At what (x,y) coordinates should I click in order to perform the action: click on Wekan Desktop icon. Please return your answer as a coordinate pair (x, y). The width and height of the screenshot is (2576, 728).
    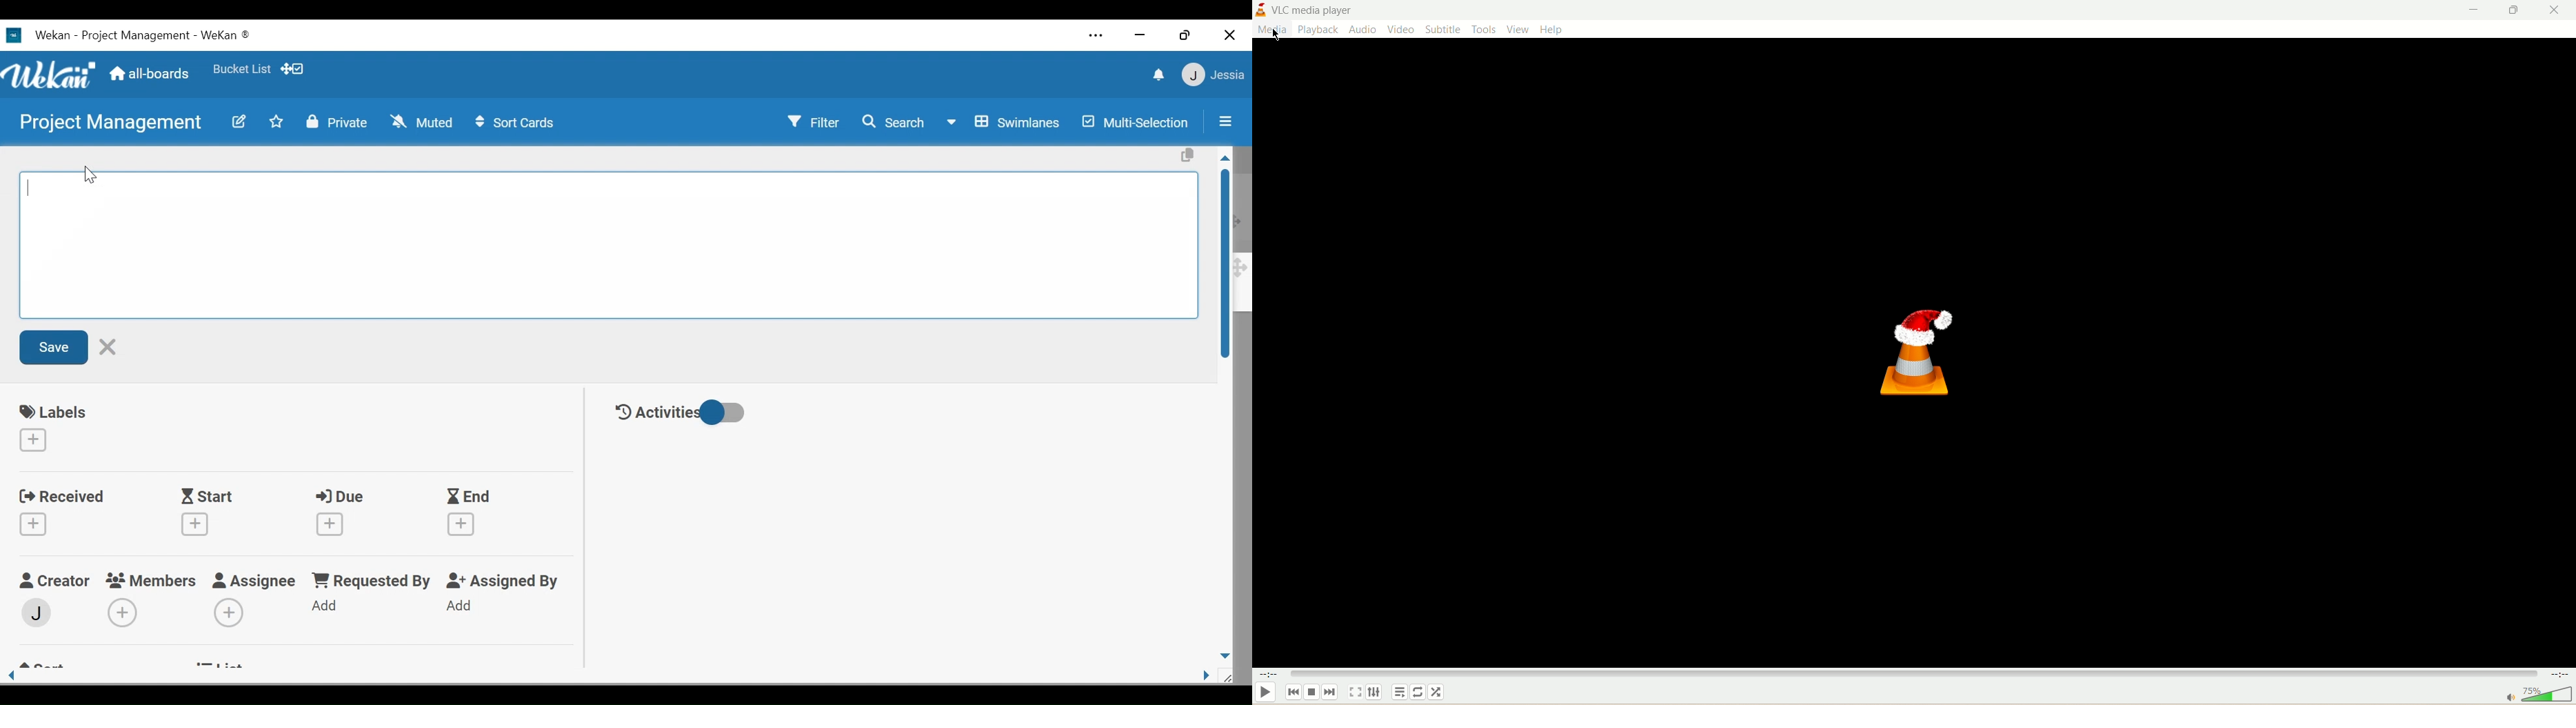
    Looking at the image, I should click on (38, 35).